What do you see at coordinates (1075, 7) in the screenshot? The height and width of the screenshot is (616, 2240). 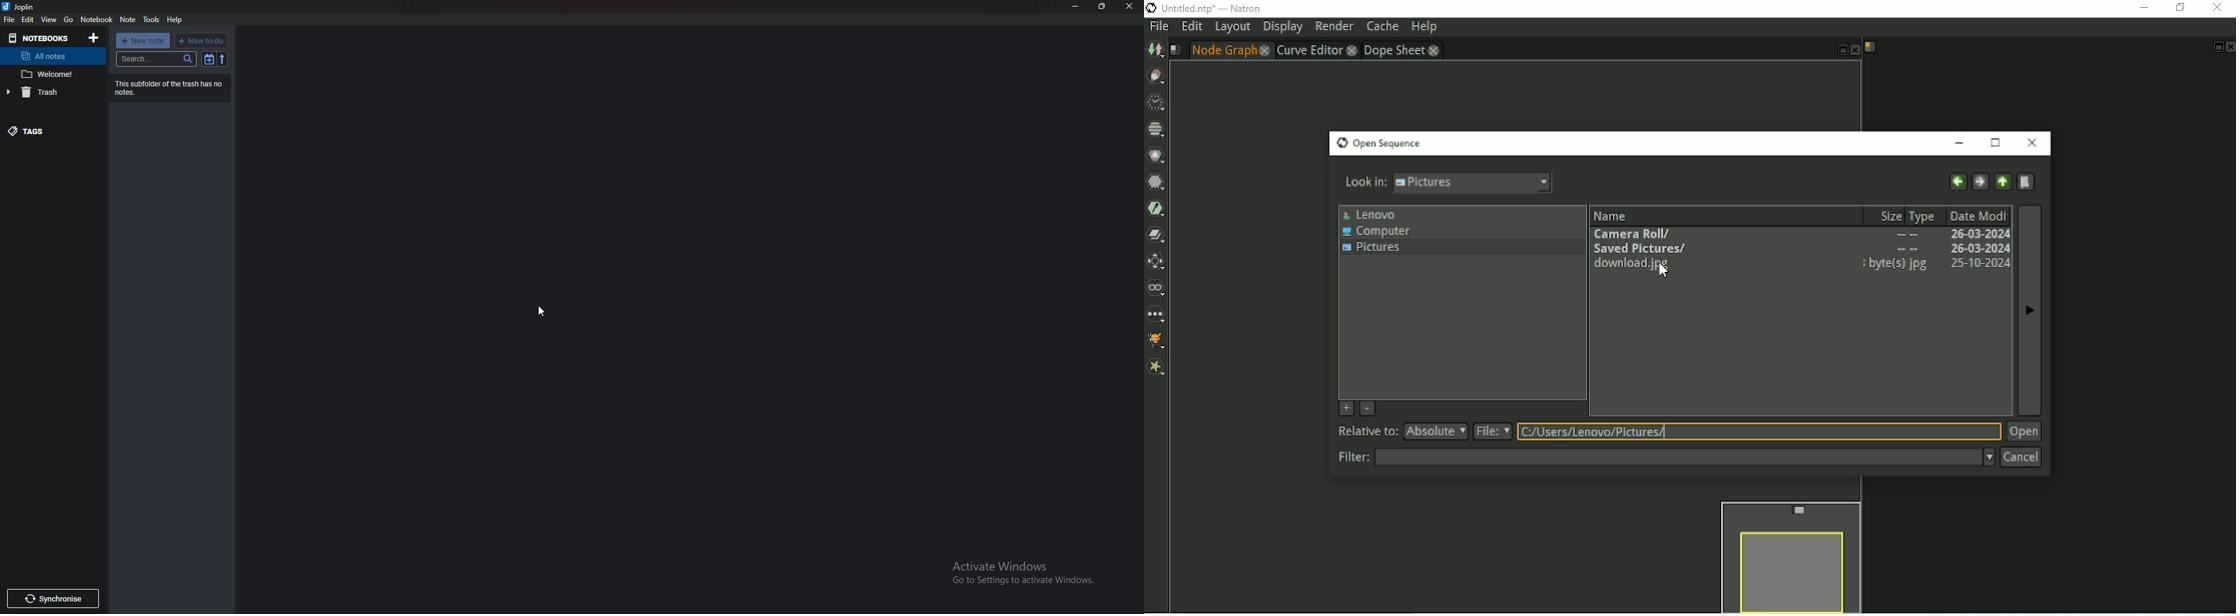 I see `minimize` at bounding box center [1075, 7].